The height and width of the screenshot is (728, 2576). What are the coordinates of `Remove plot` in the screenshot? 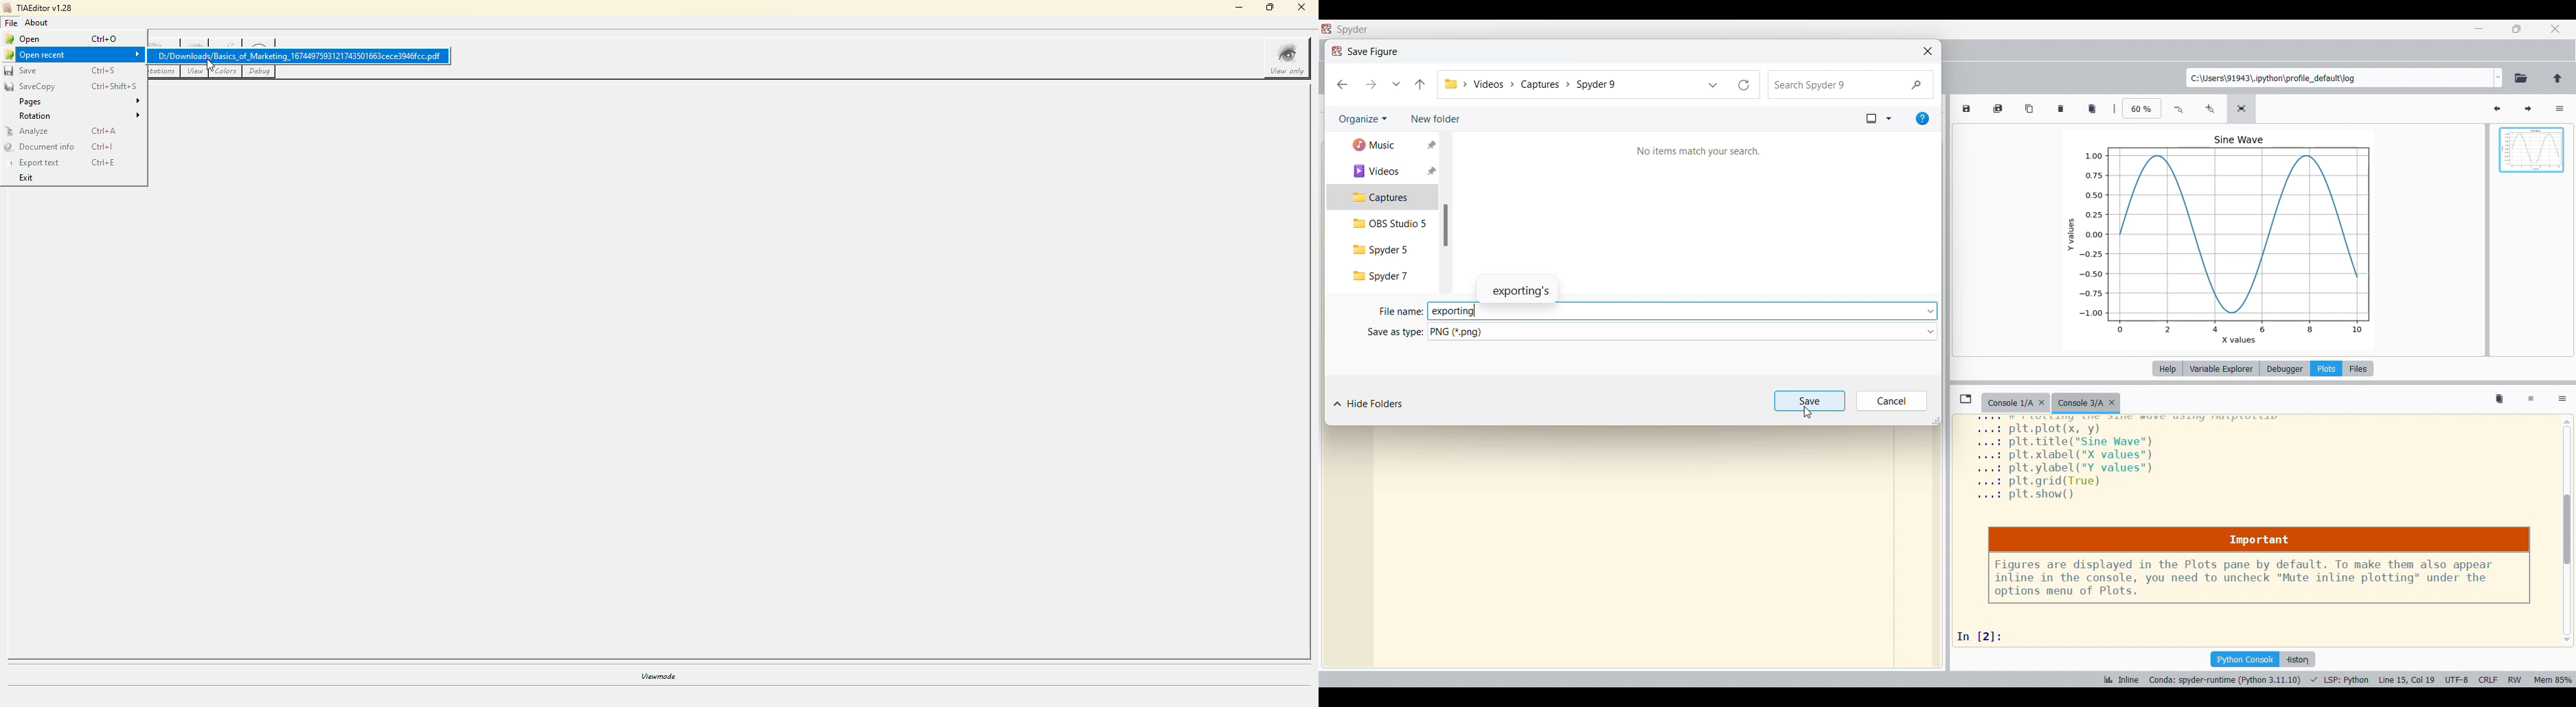 It's located at (2061, 109).